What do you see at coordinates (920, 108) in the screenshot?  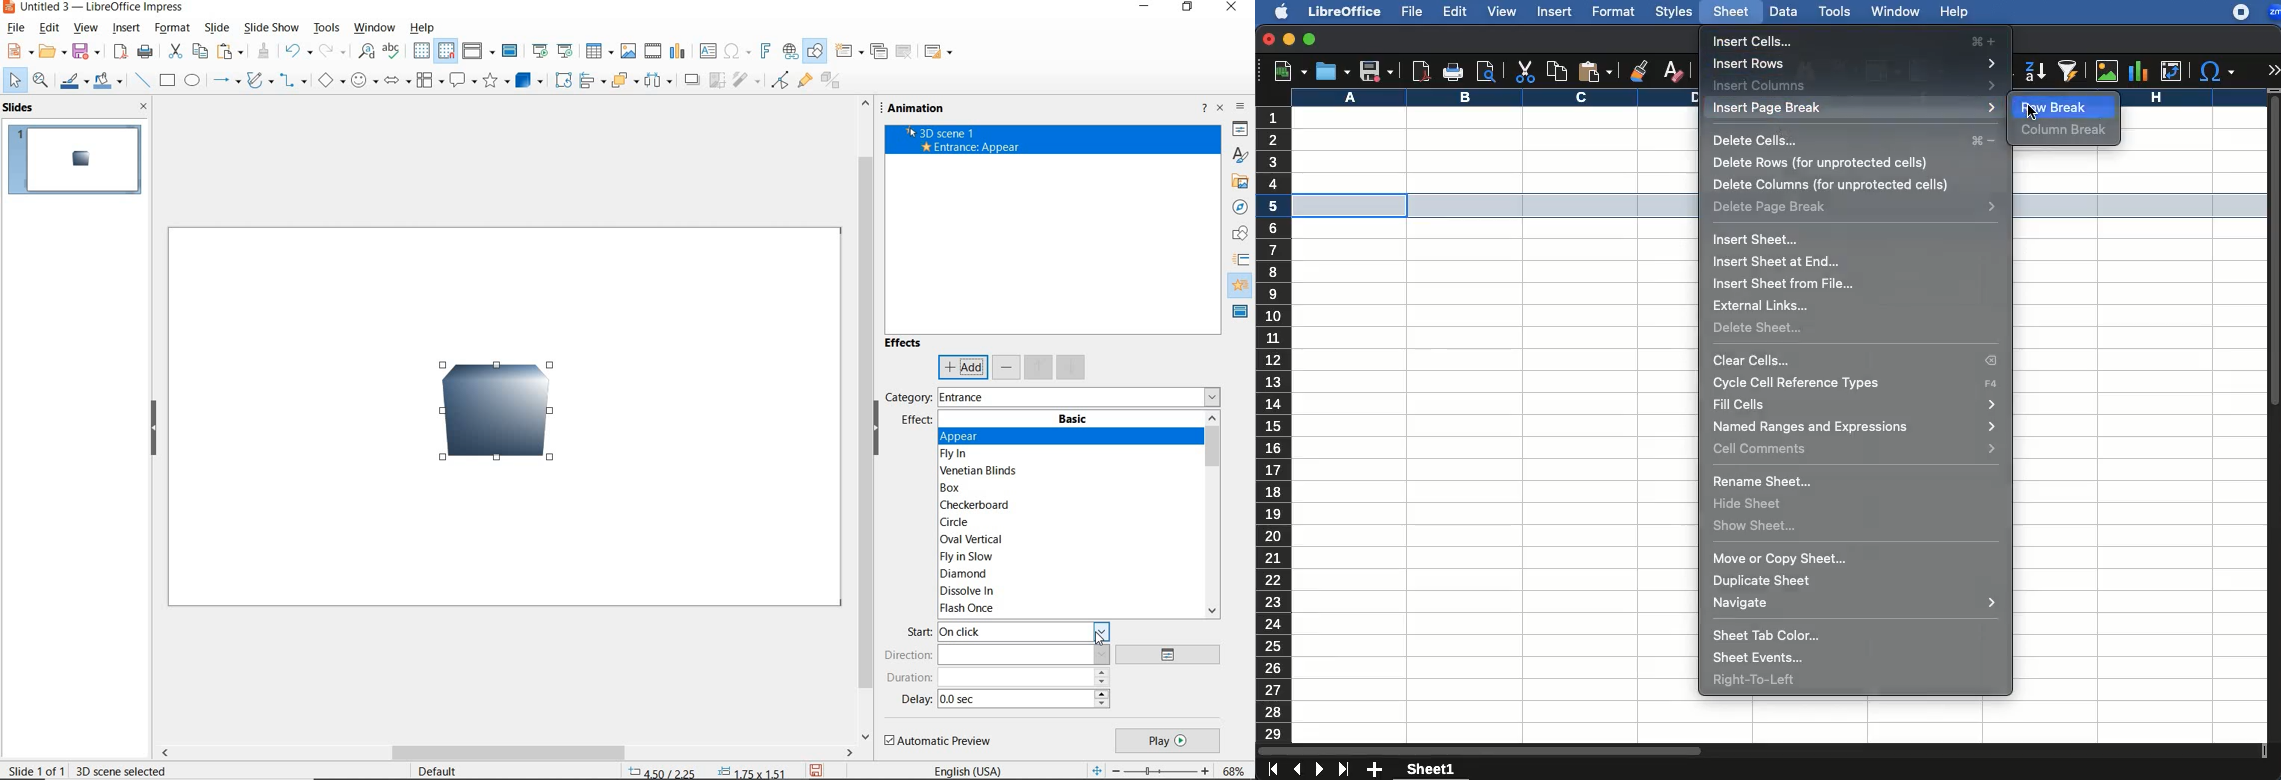 I see `animation` at bounding box center [920, 108].